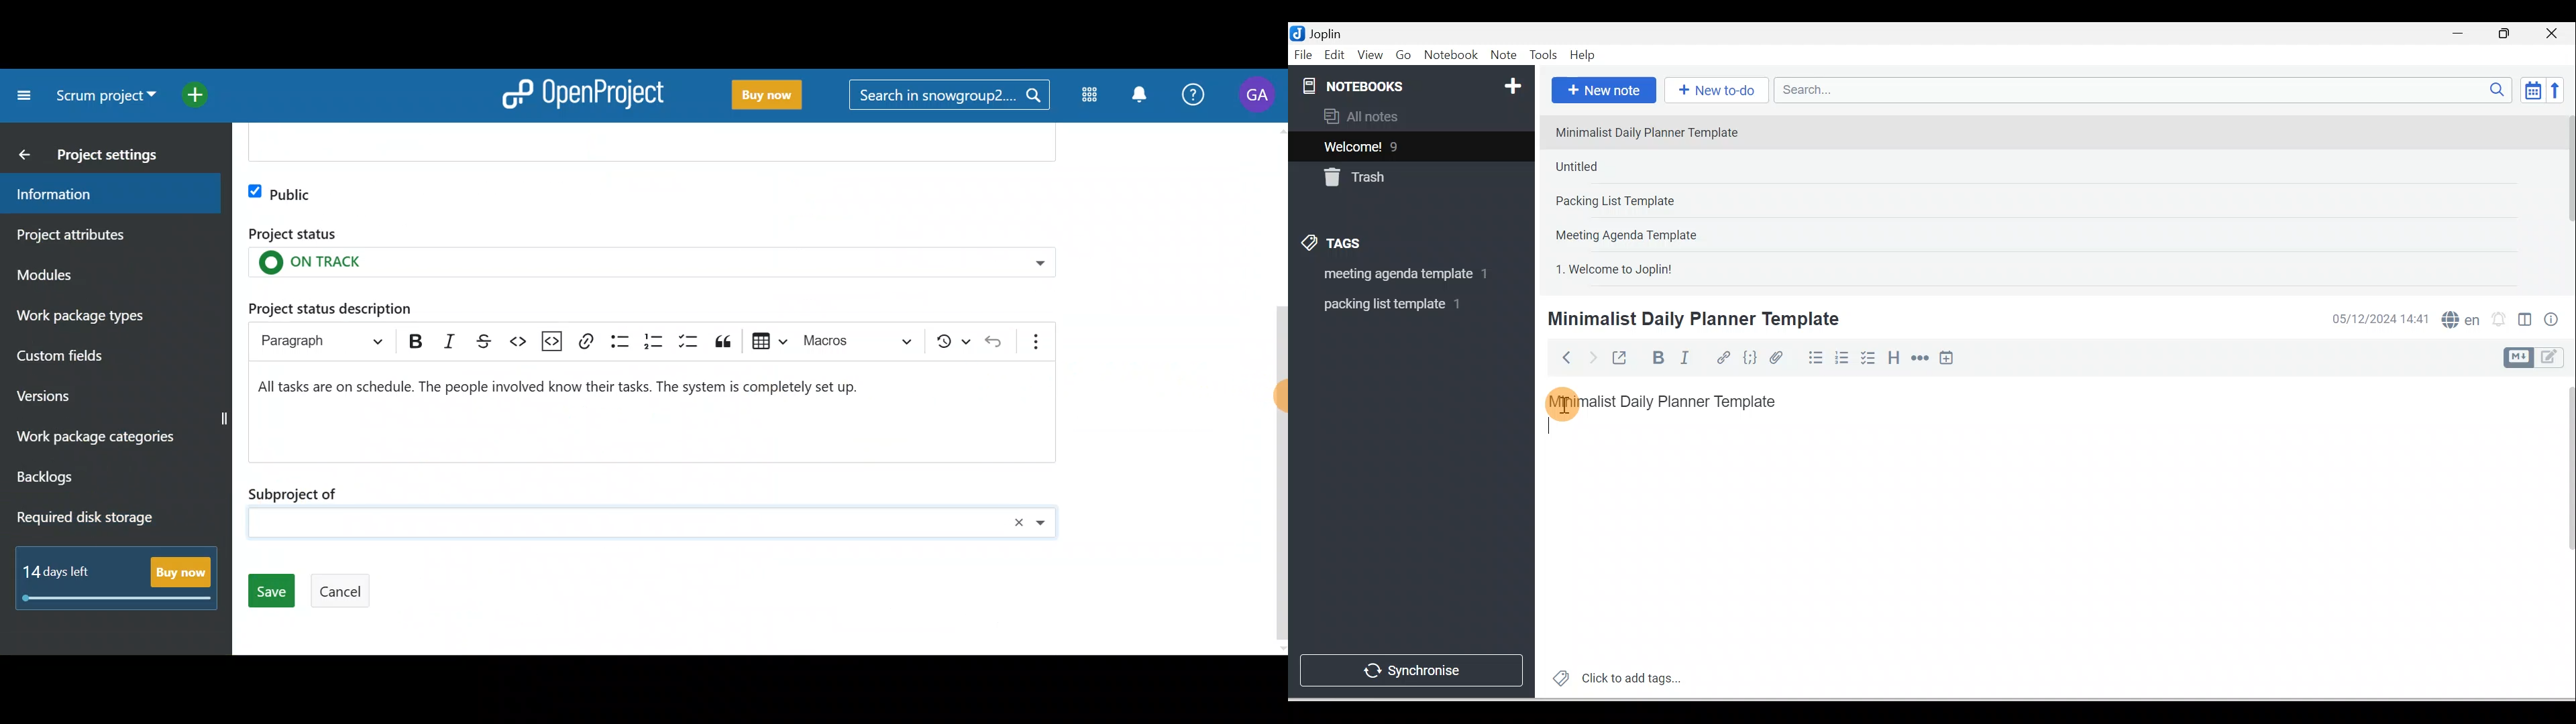  What do you see at coordinates (2147, 90) in the screenshot?
I see `Search bar` at bounding box center [2147, 90].